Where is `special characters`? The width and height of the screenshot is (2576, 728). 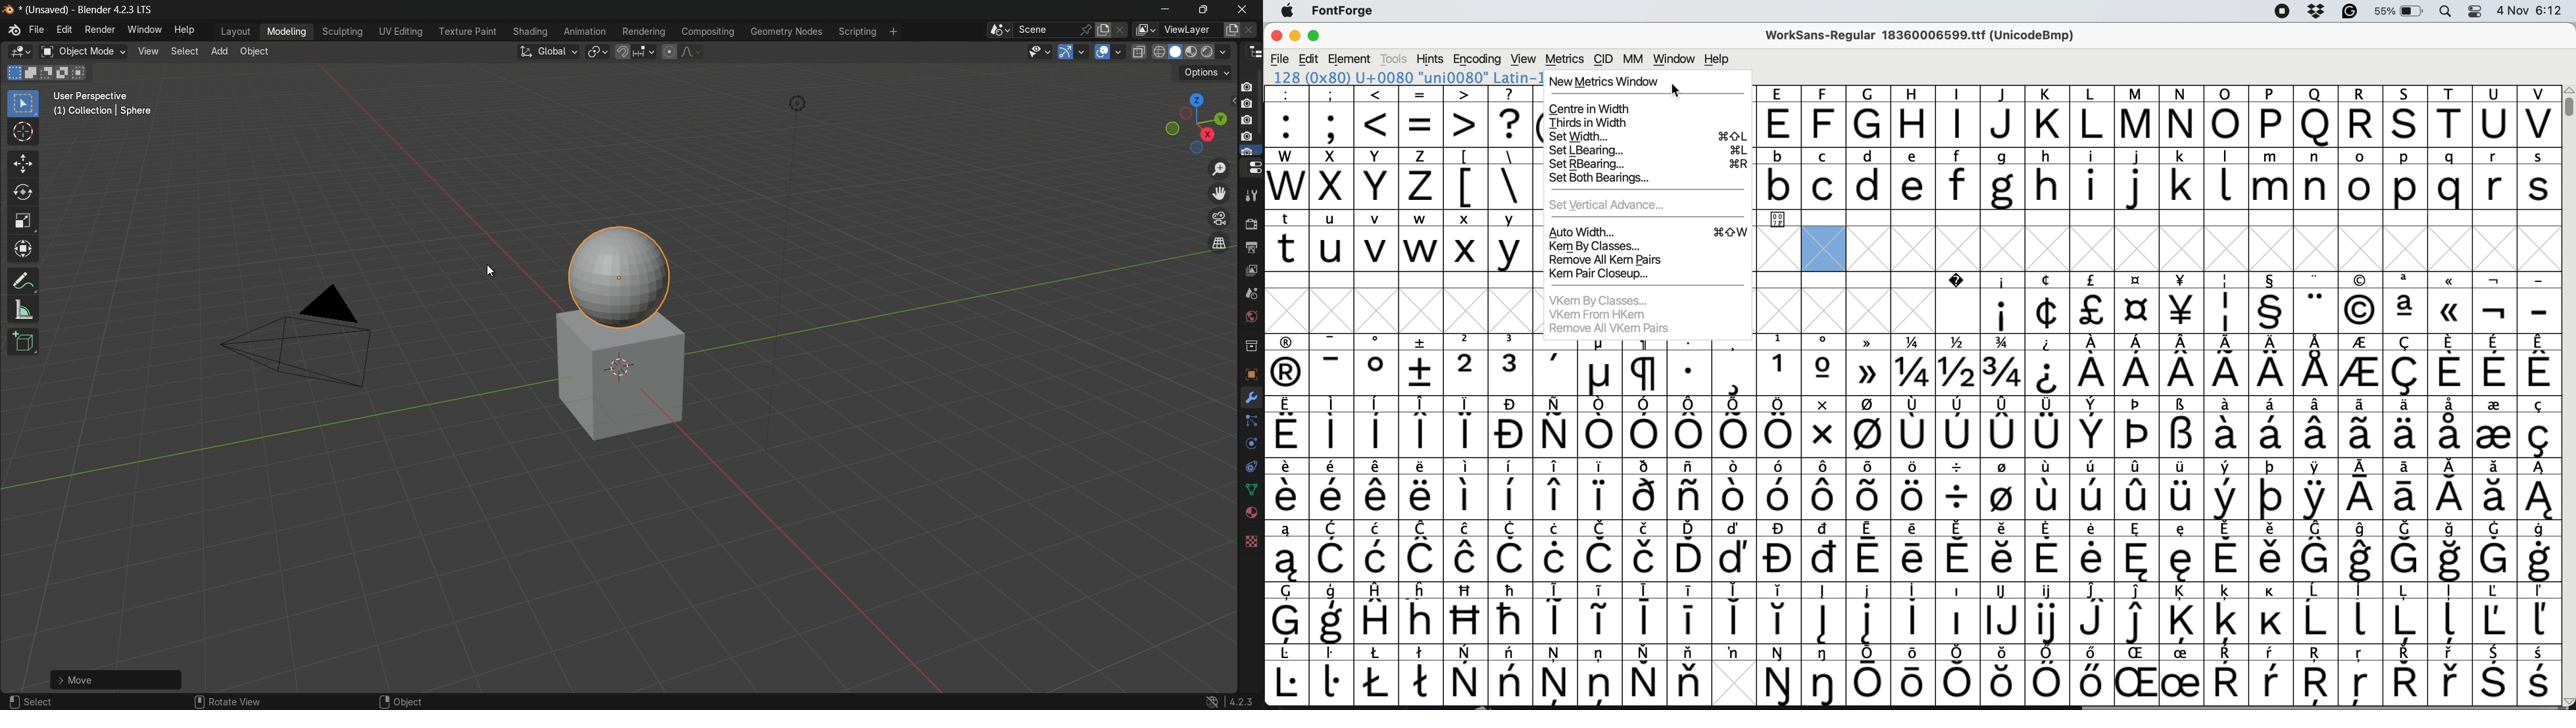
special characters is located at coordinates (1912, 529).